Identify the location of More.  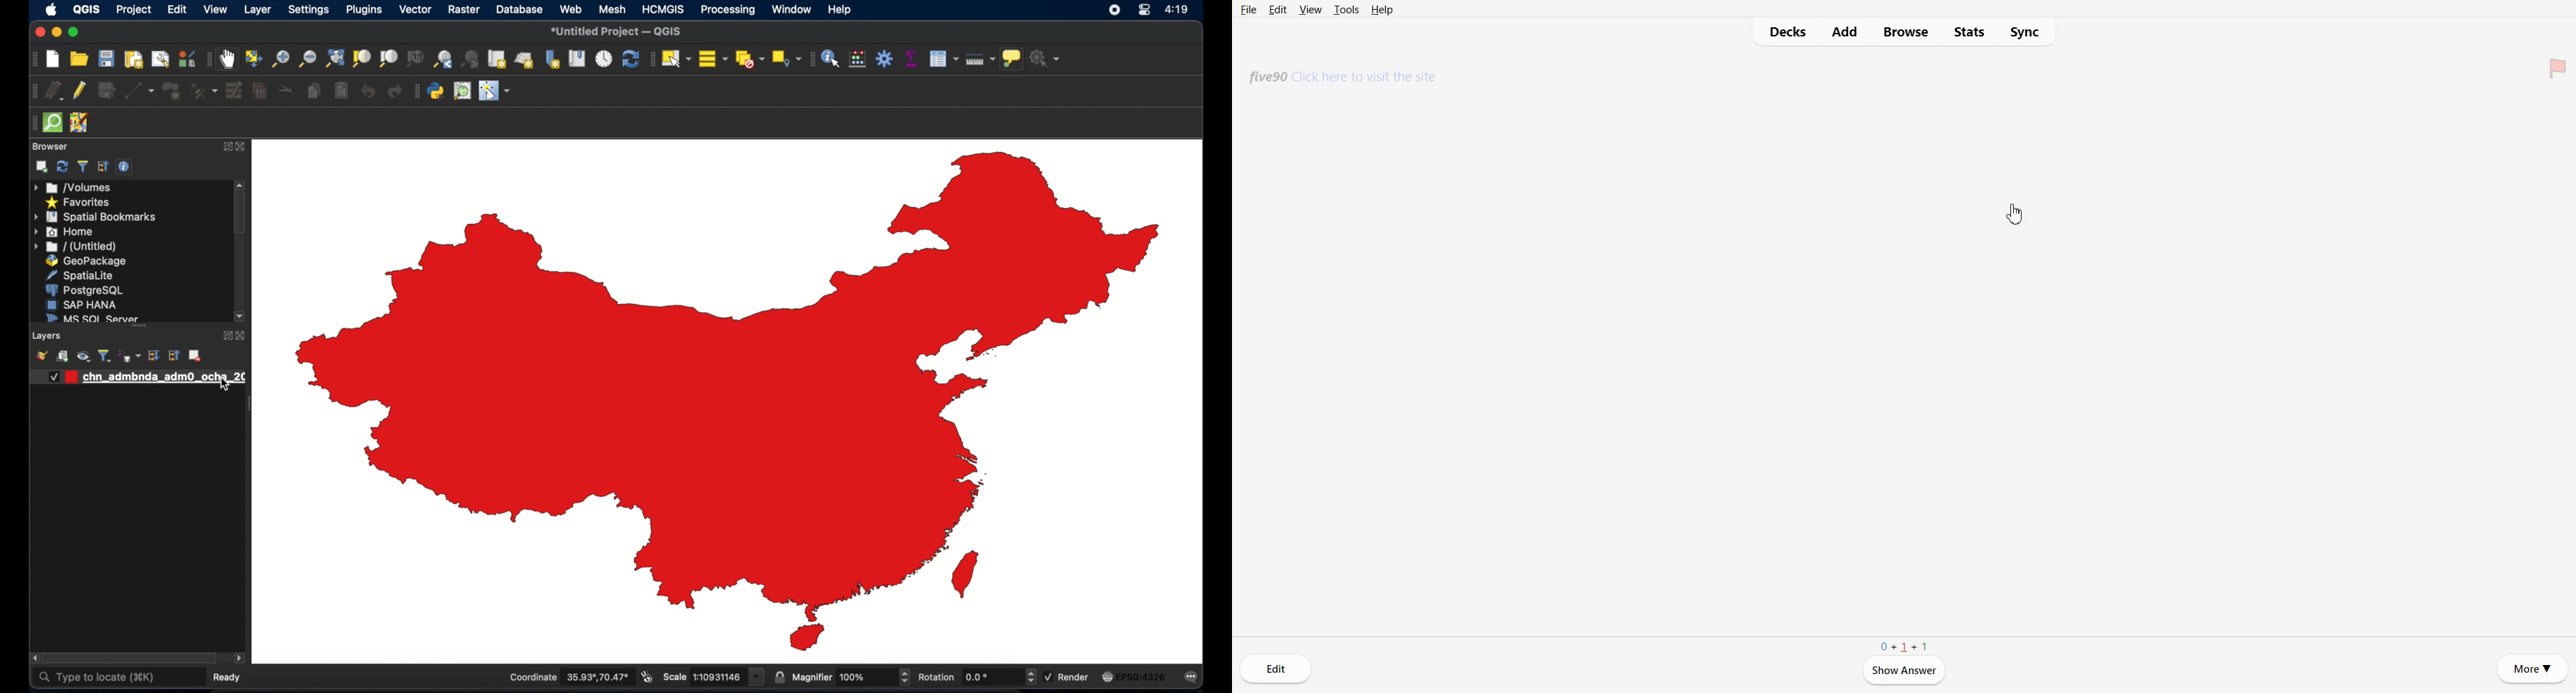
(2533, 668).